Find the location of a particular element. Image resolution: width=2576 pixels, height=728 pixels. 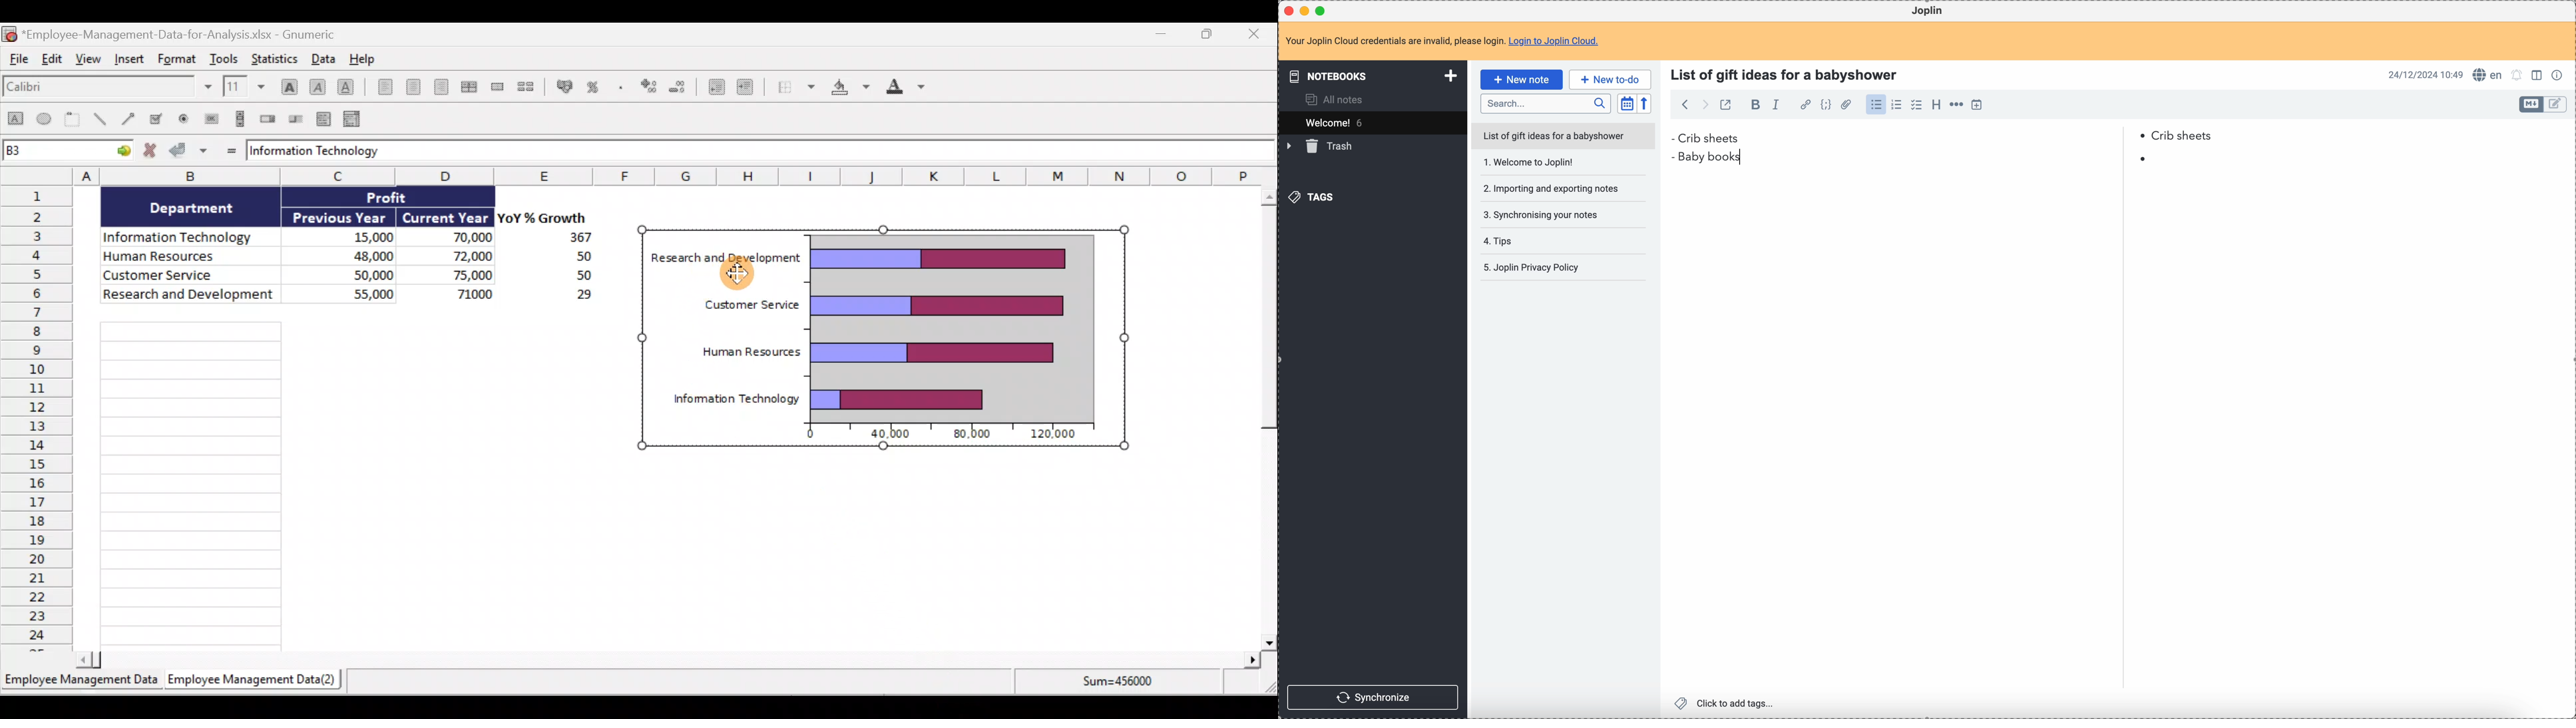

Create a frame is located at coordinates (73, 119).